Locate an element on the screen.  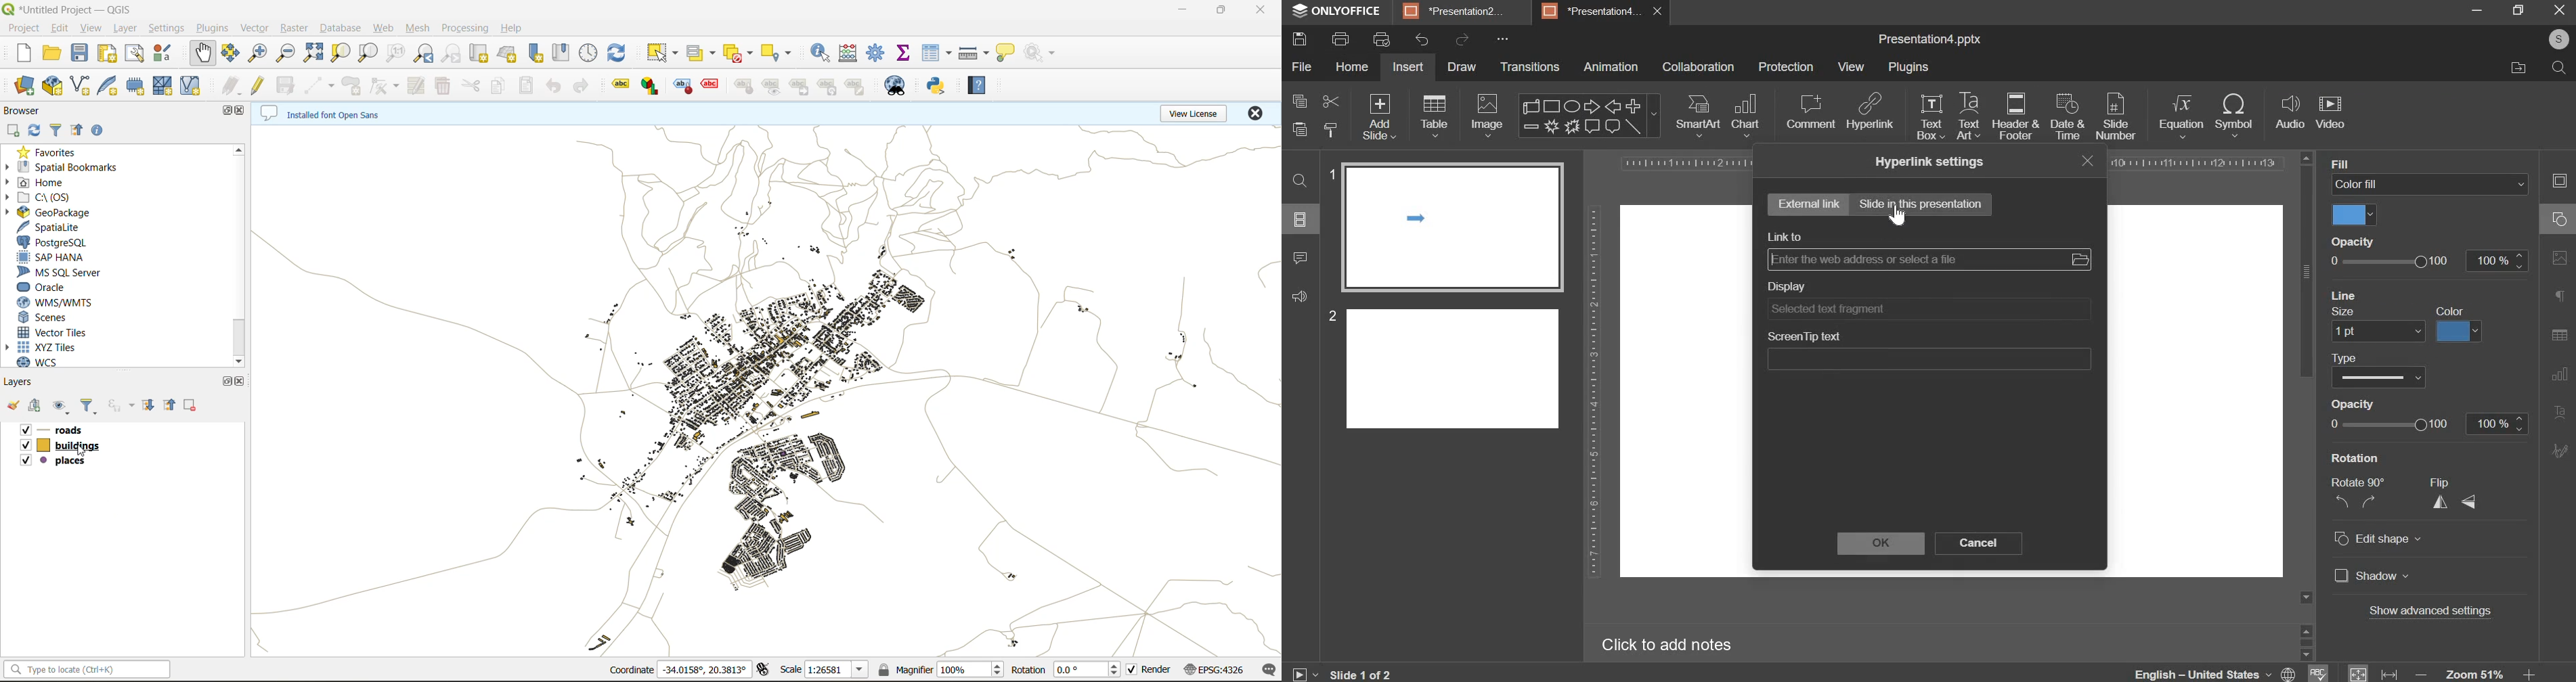
save edits is located at coordinates (290, 88).